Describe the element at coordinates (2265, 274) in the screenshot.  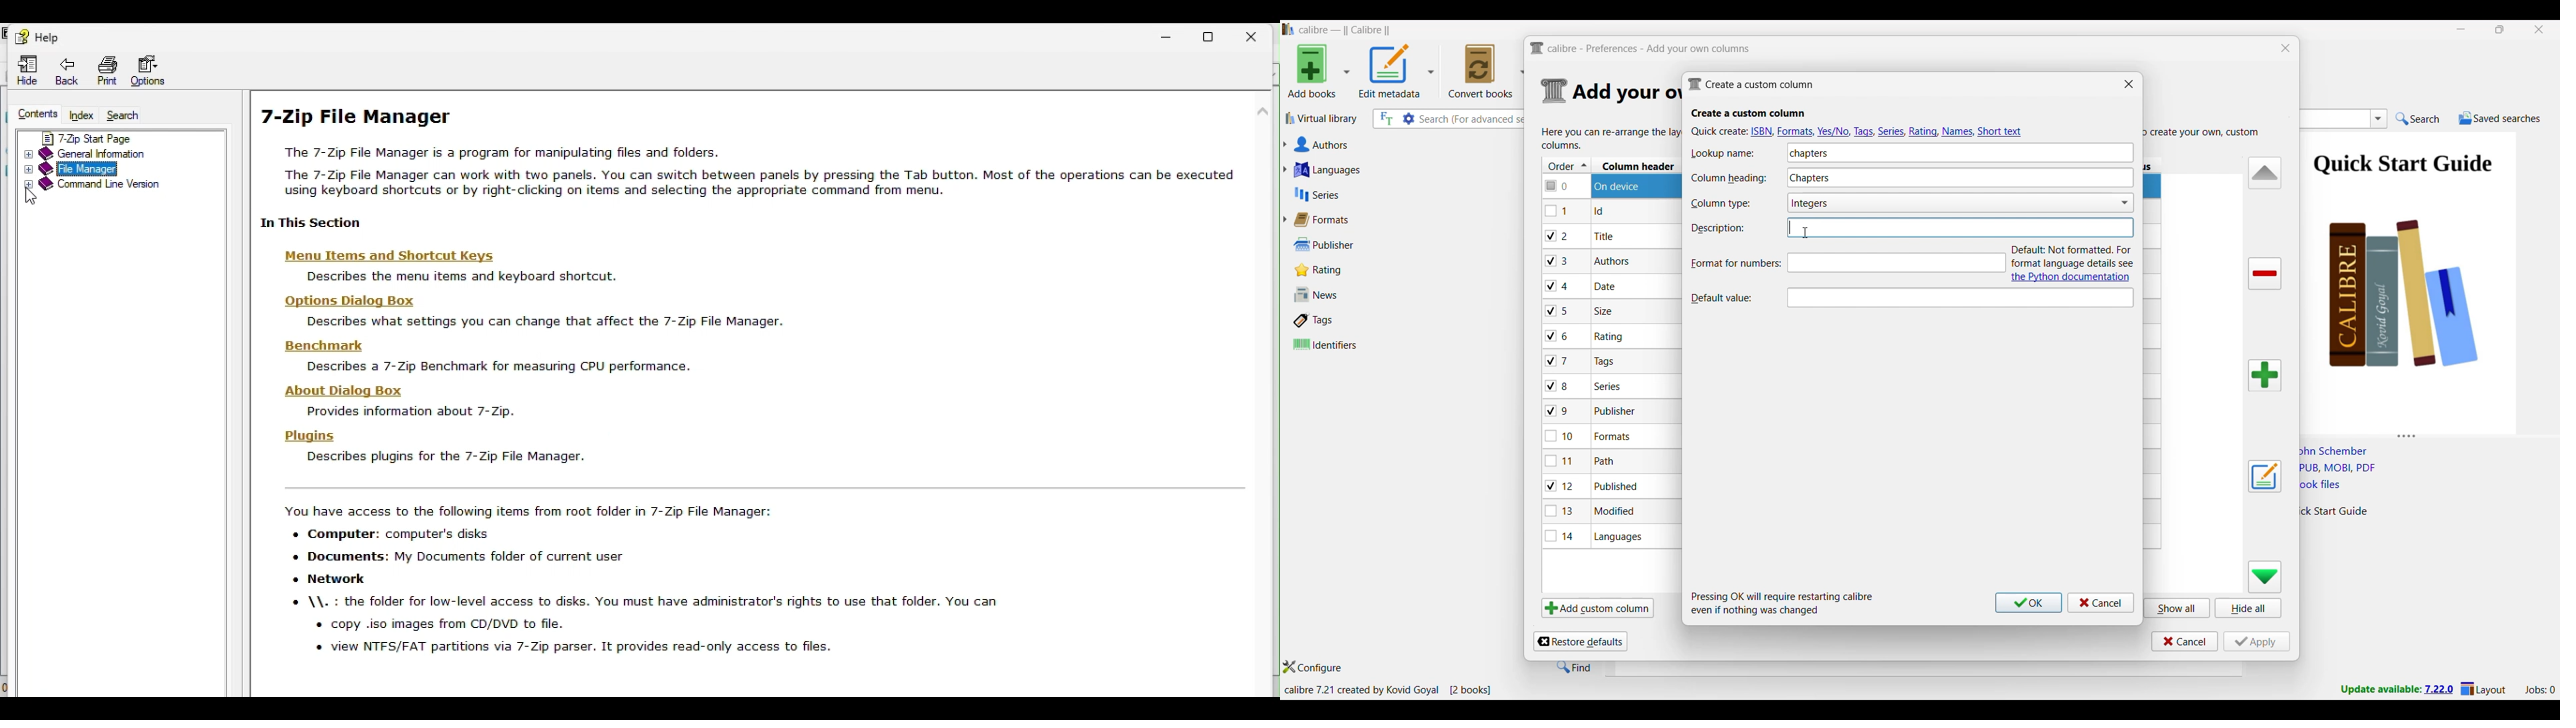
I see `Delete column` at that location.